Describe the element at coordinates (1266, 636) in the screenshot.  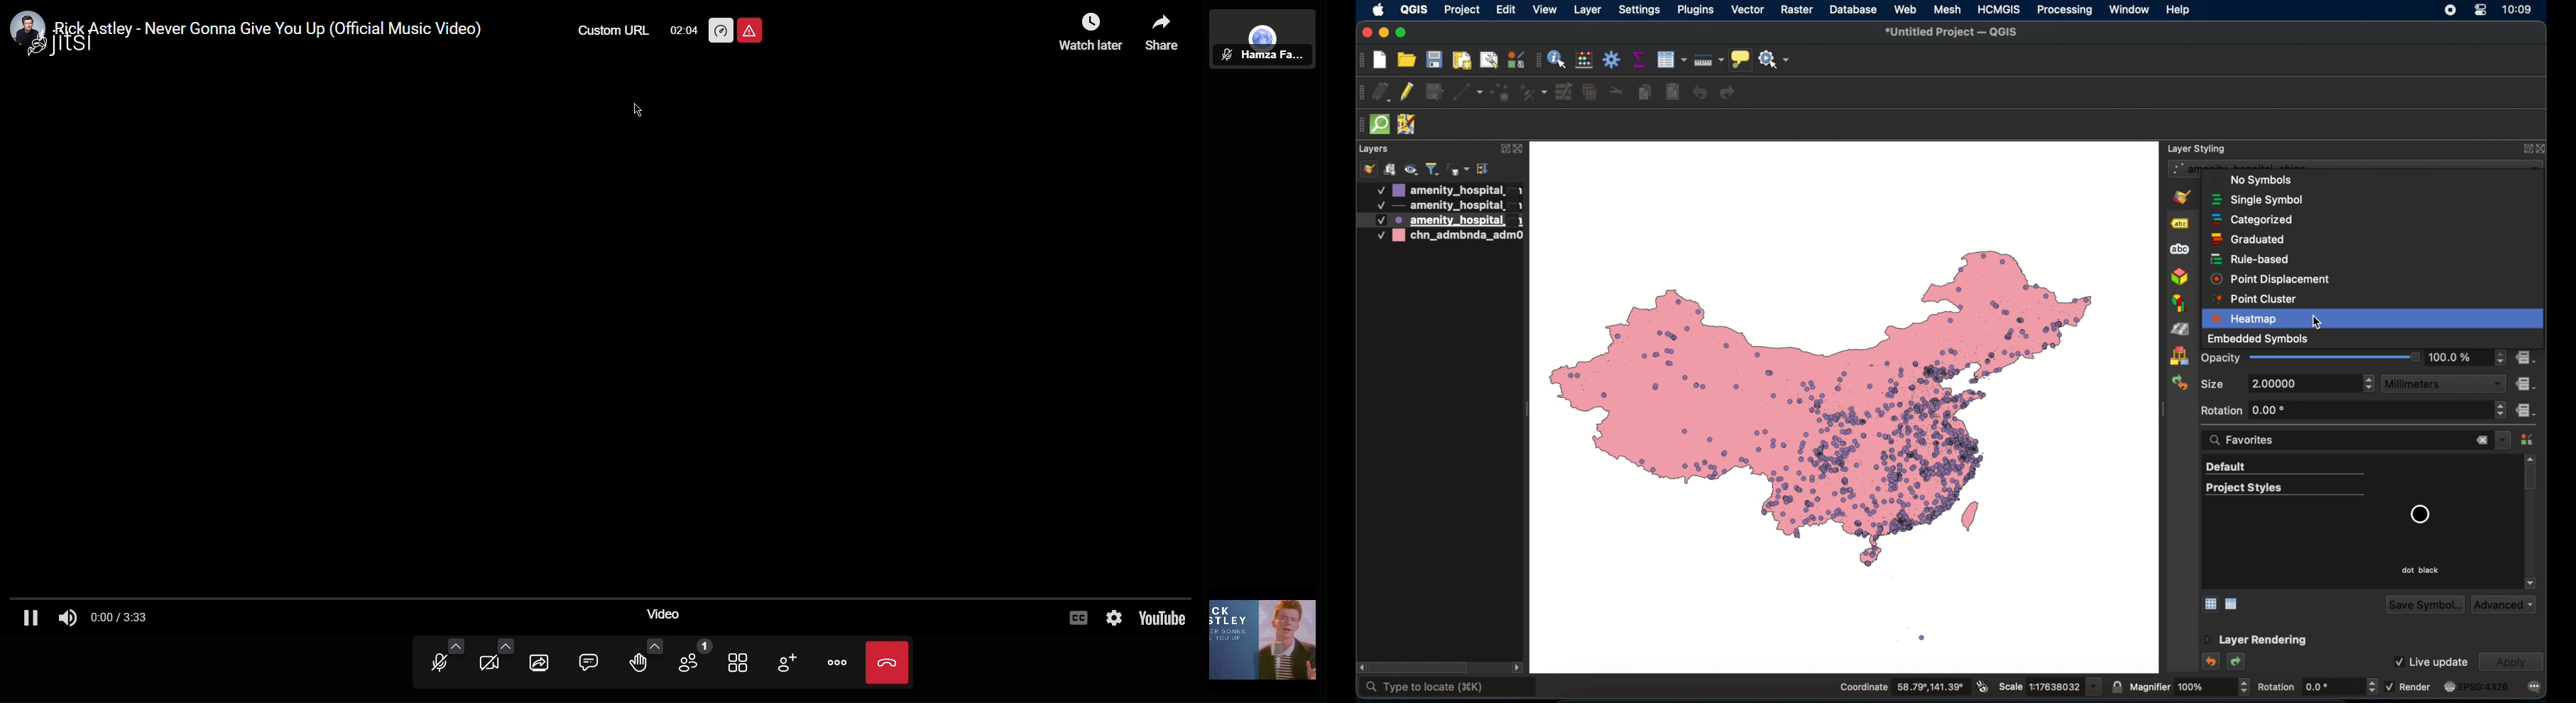
I see `Video Thumbnail` at that location.